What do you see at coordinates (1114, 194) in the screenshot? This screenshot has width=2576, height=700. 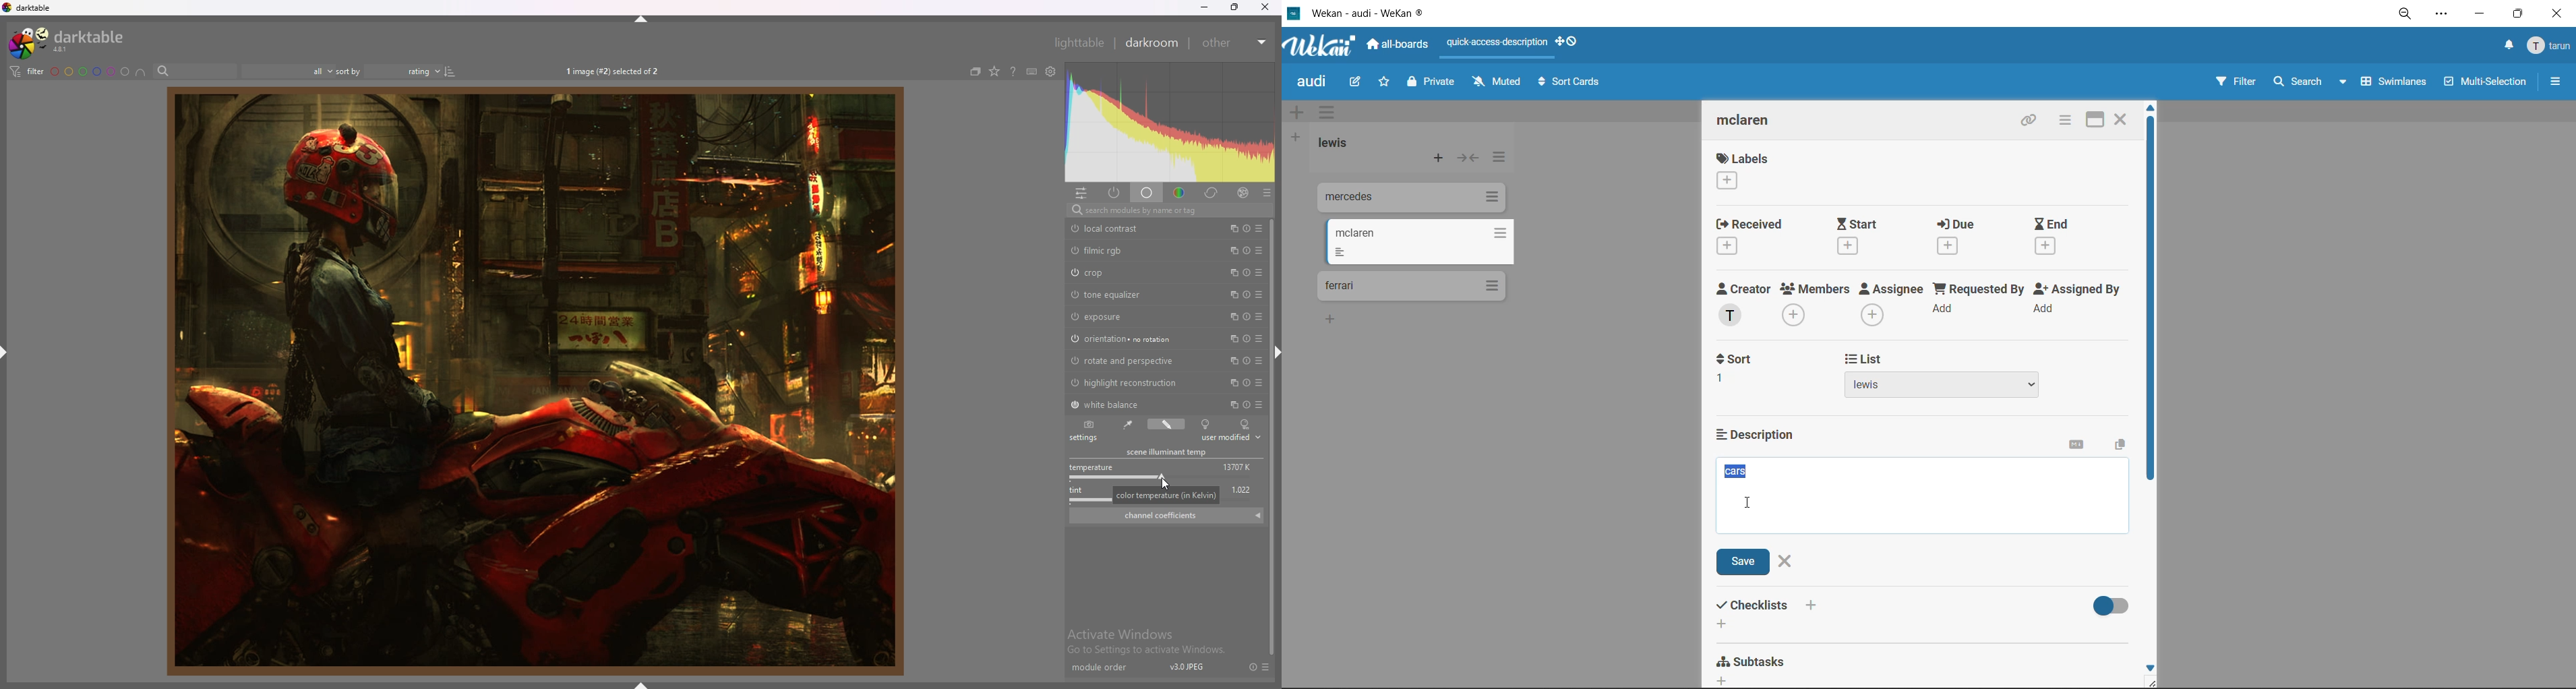 I see `show only active modules` at bounding box center [1114, 194].